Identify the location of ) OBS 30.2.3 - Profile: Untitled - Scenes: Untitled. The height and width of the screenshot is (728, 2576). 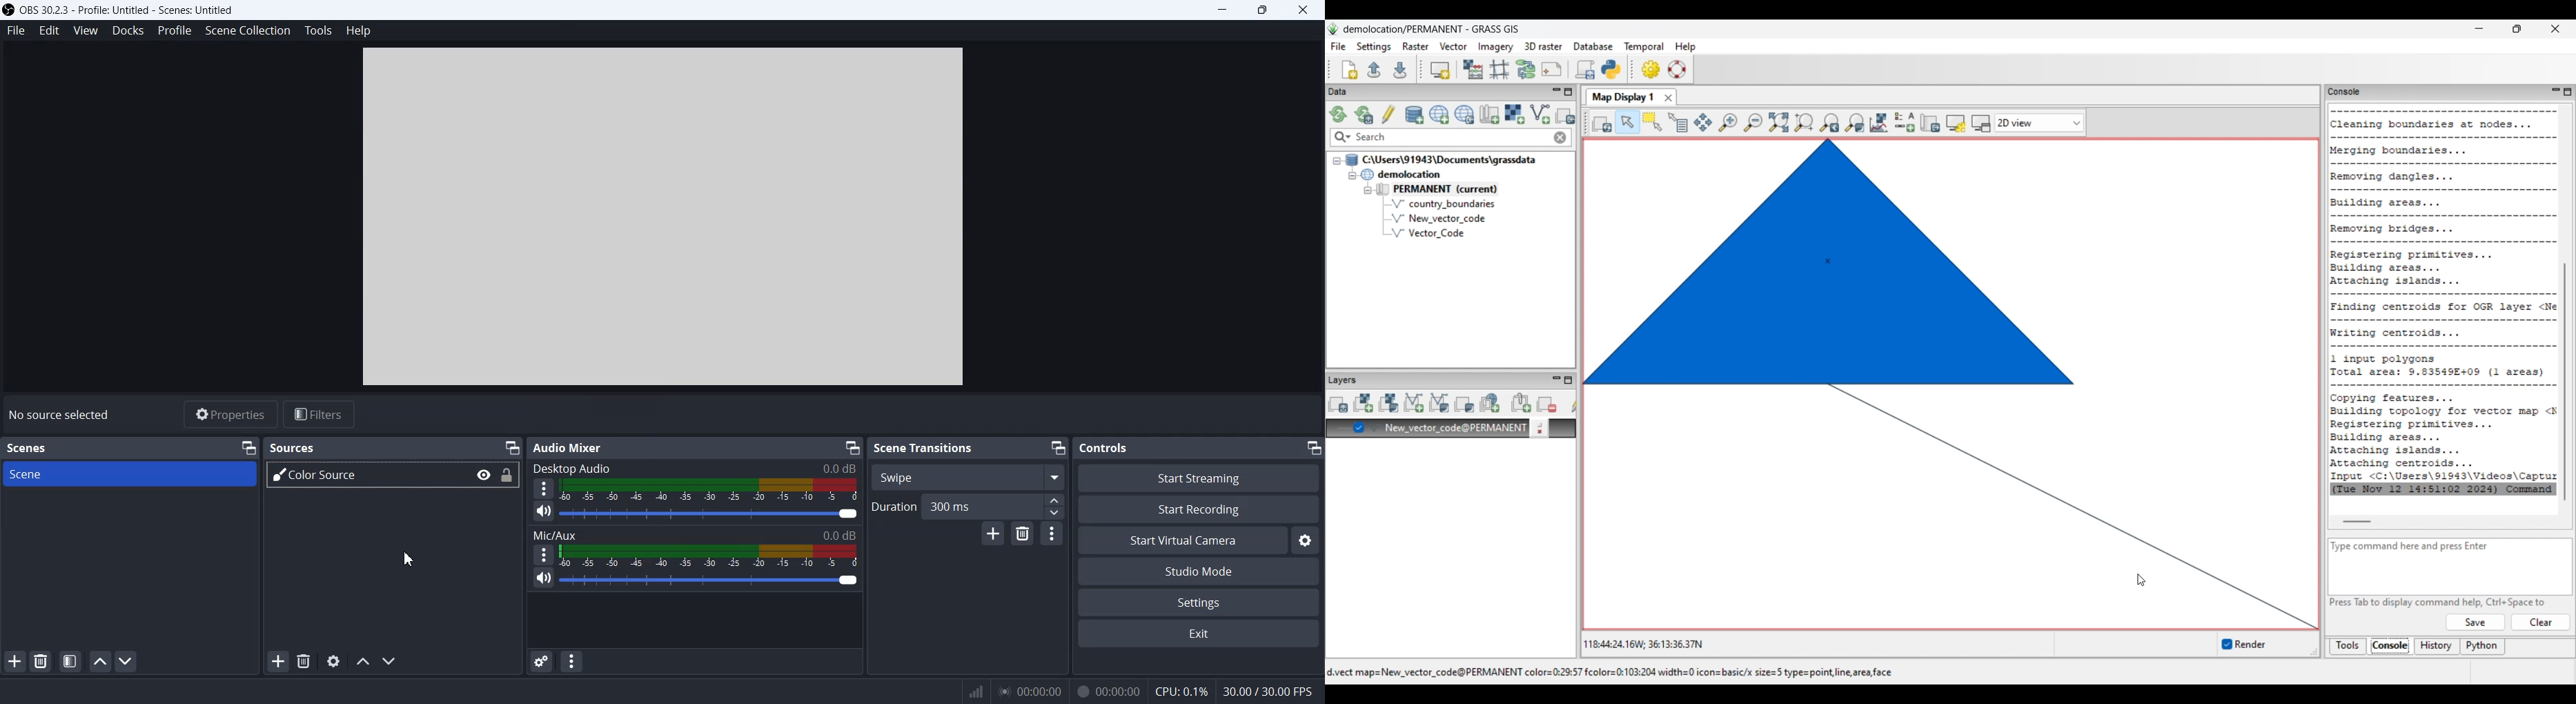
(124, 9).